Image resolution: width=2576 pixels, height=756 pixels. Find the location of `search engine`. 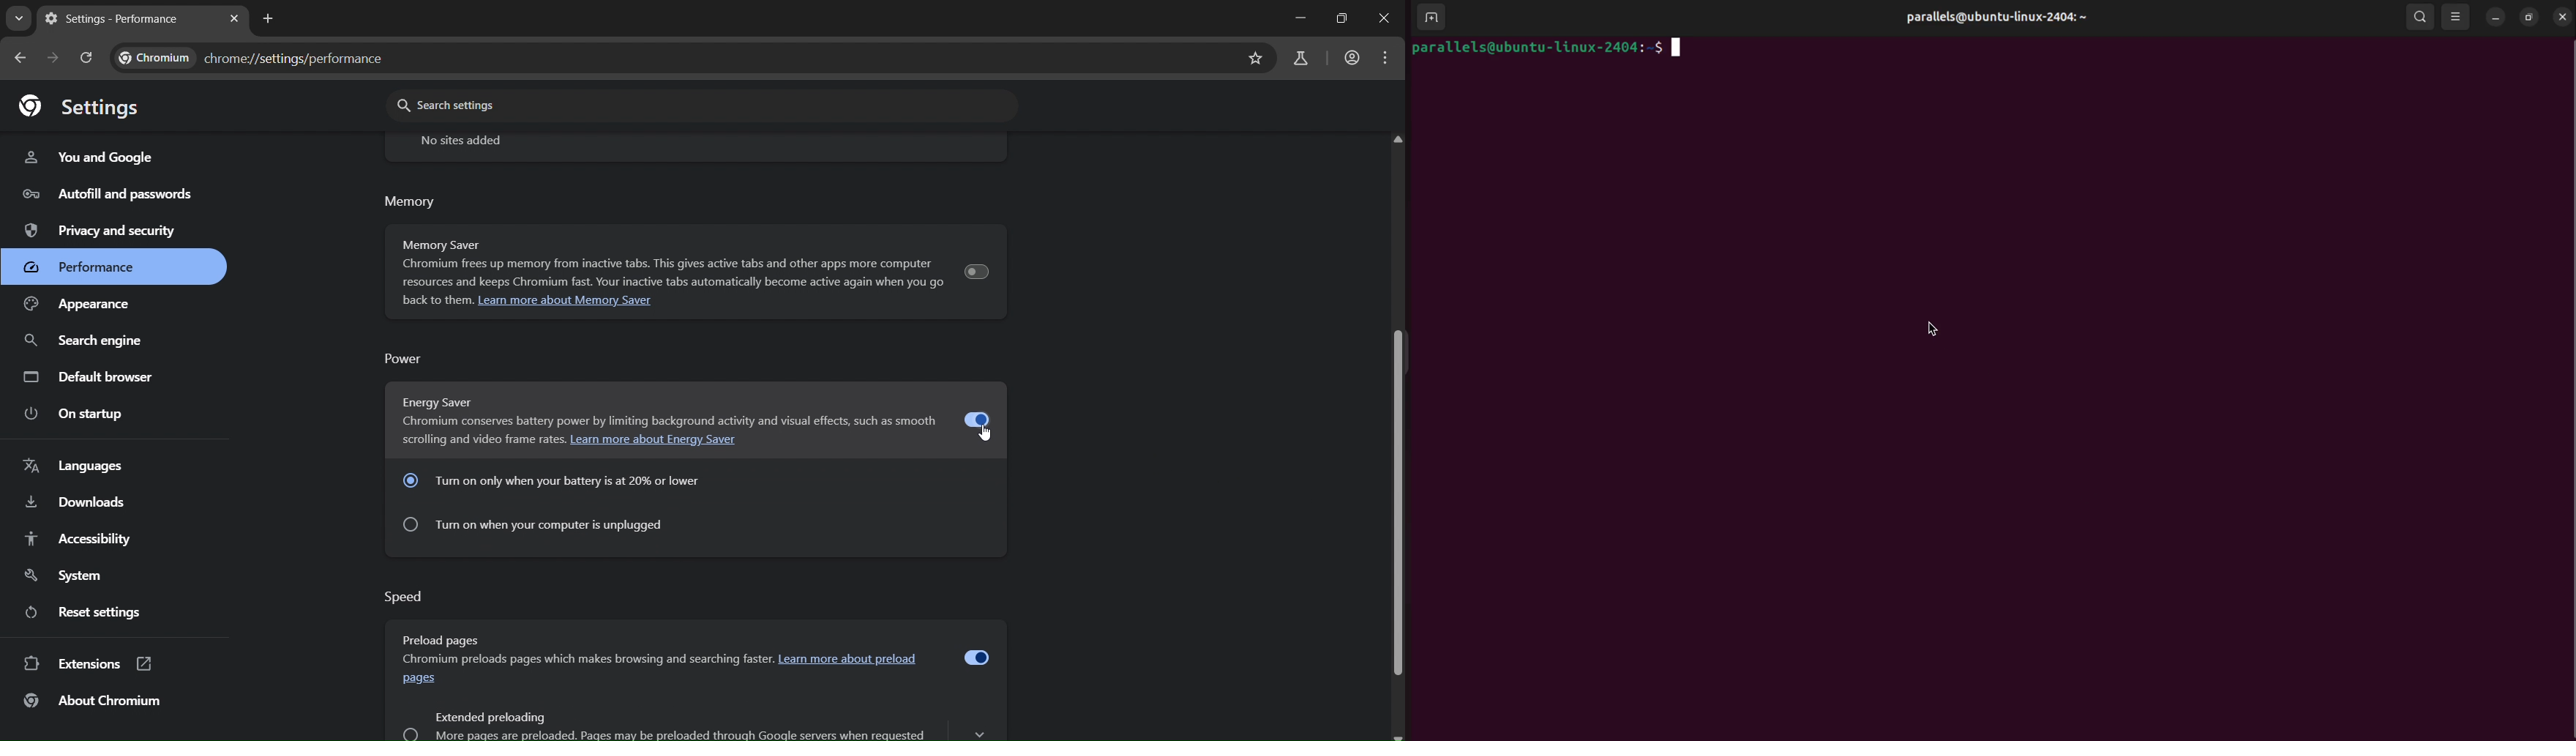

search engine is located at coordinates (92, 338).